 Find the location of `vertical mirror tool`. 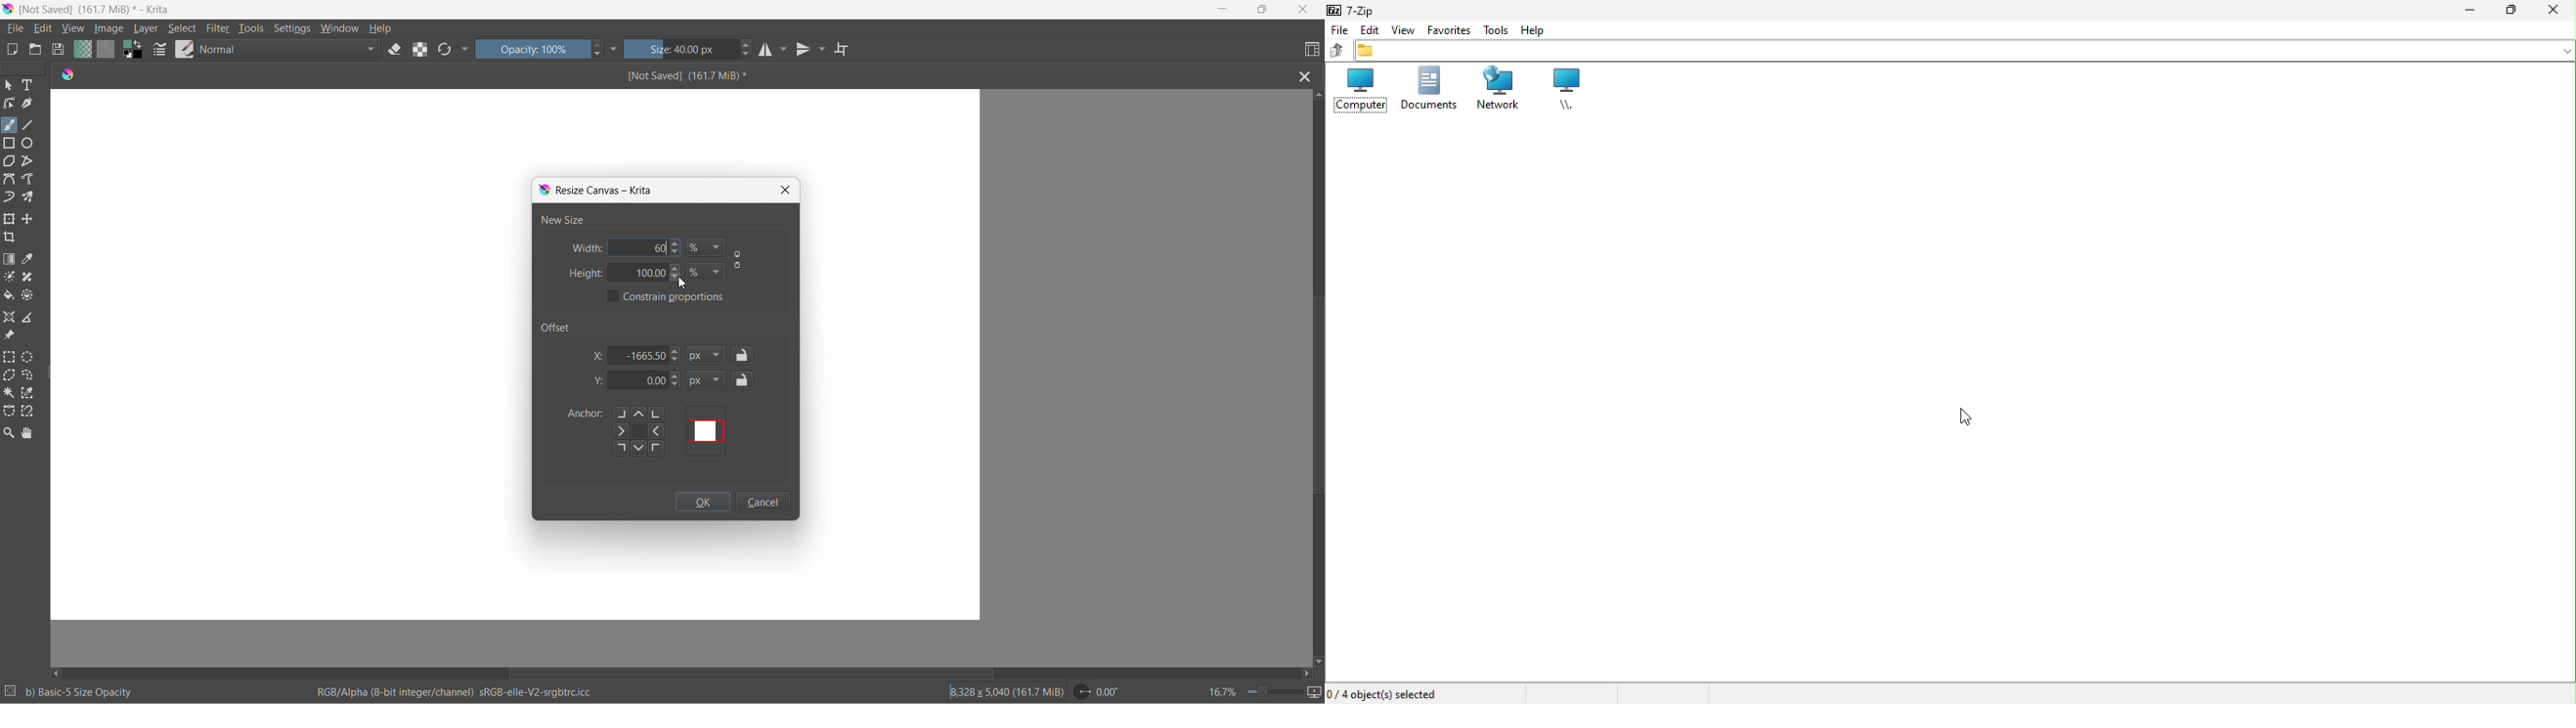

vertical mirror tool is located at coordinates (805, 51).